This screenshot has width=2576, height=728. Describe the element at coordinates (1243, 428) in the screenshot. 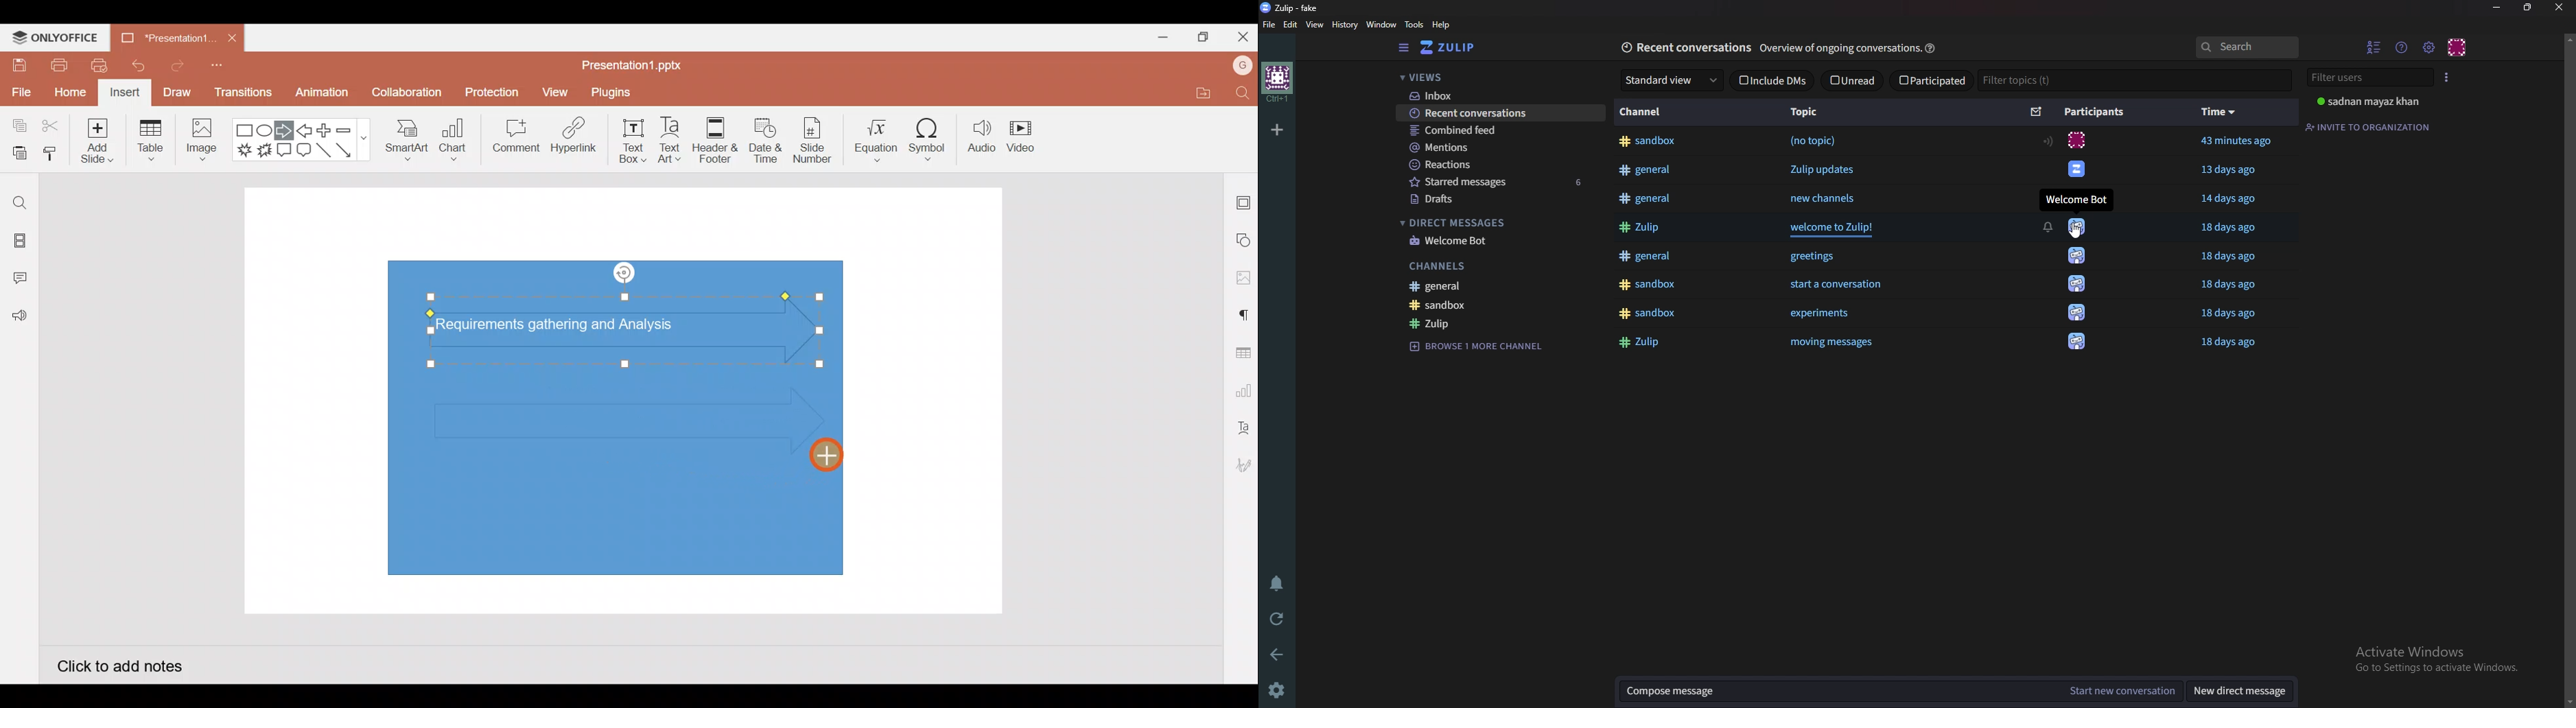

I see `Text Art settings` at that location.